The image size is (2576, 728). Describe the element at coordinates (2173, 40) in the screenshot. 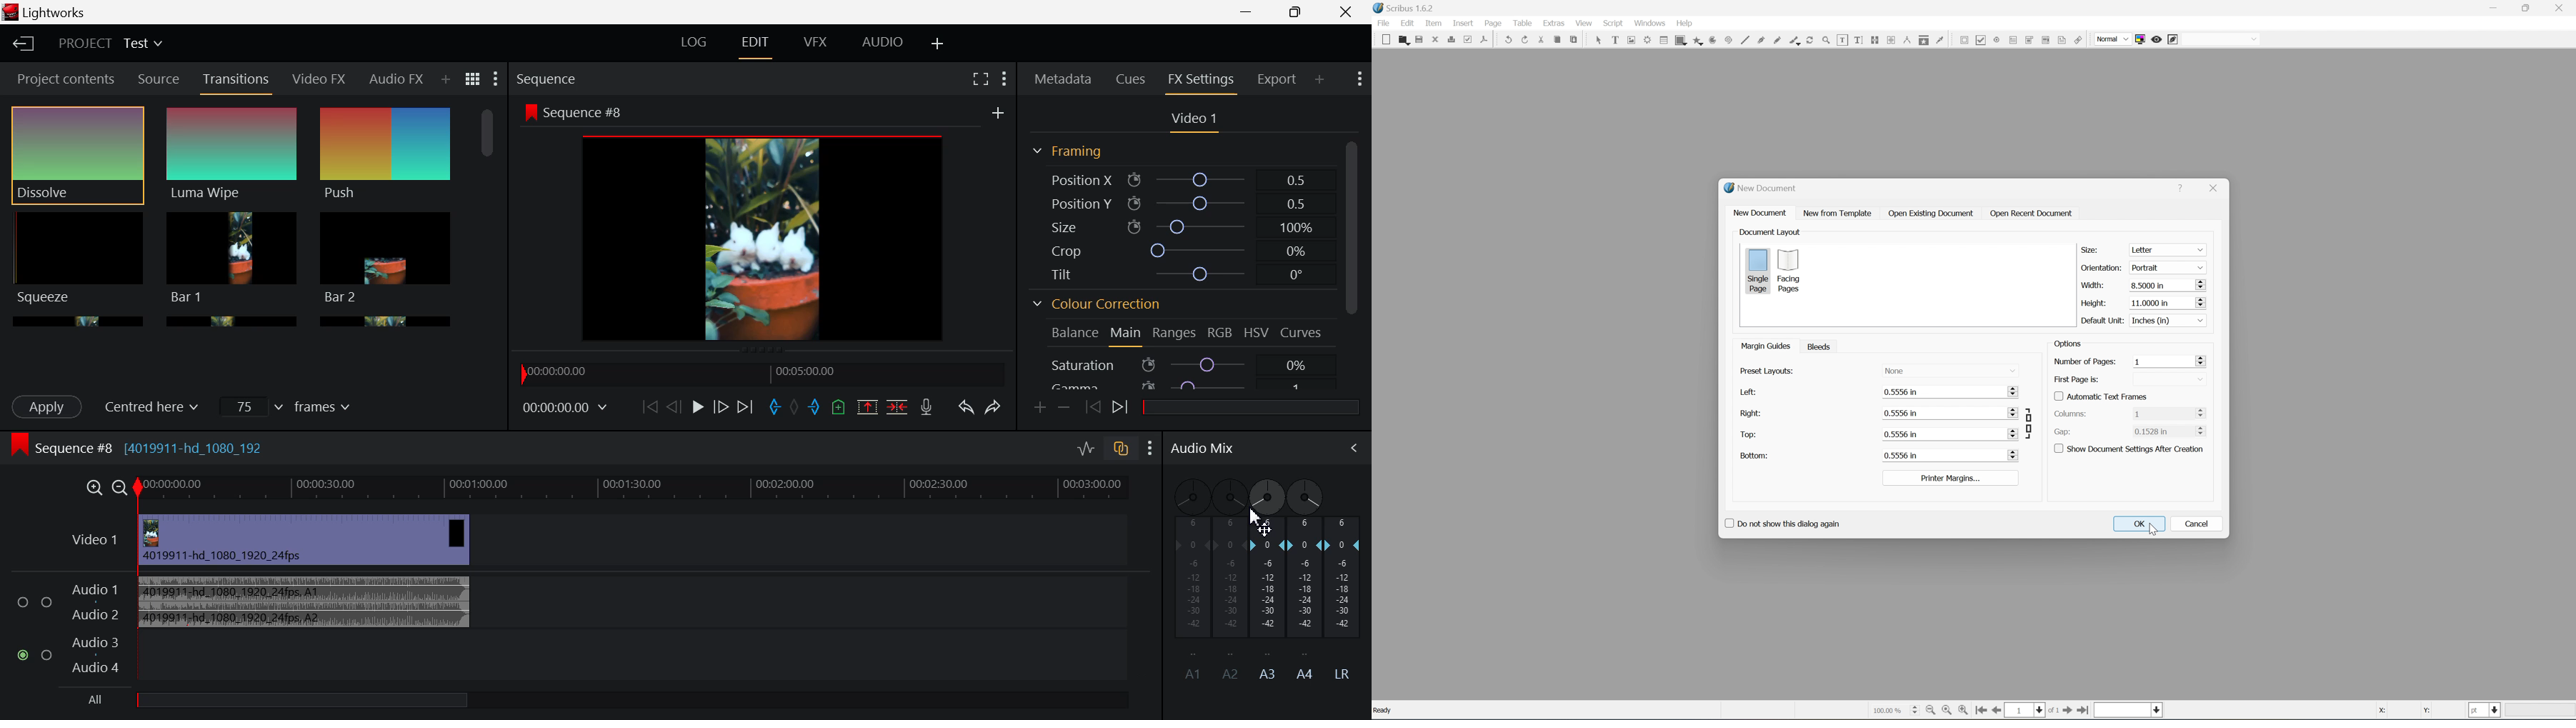

I see `edit in preview mode` at that location.